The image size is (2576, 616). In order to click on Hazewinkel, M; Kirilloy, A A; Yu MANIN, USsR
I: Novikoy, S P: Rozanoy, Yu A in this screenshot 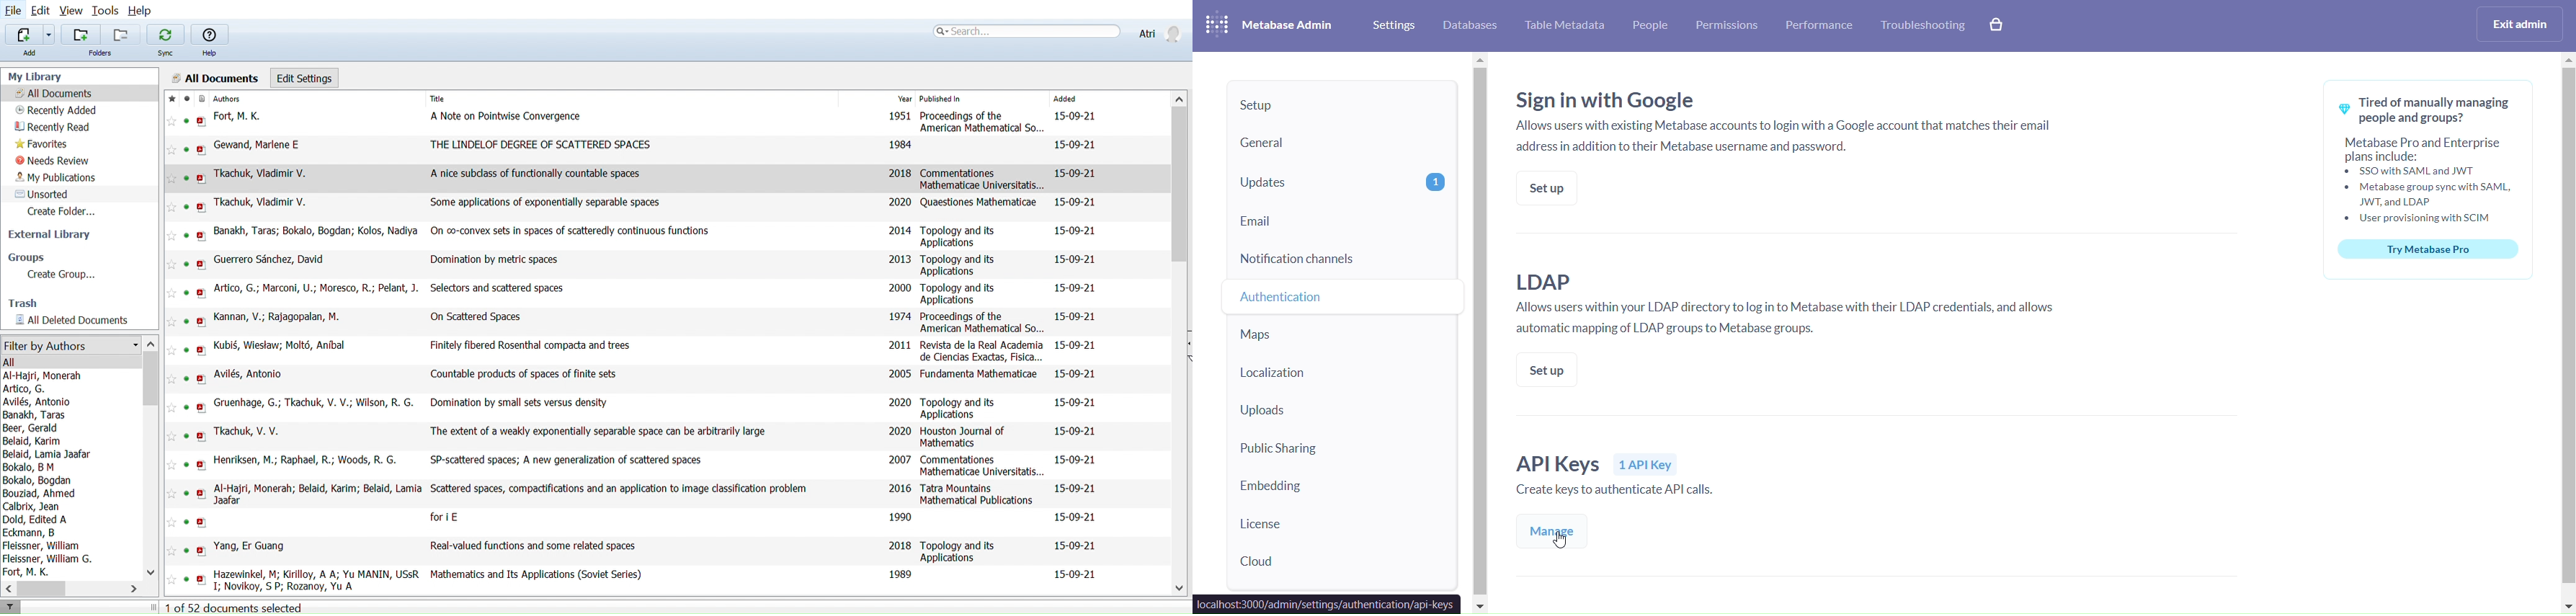, I will do `click(316, 579)`.